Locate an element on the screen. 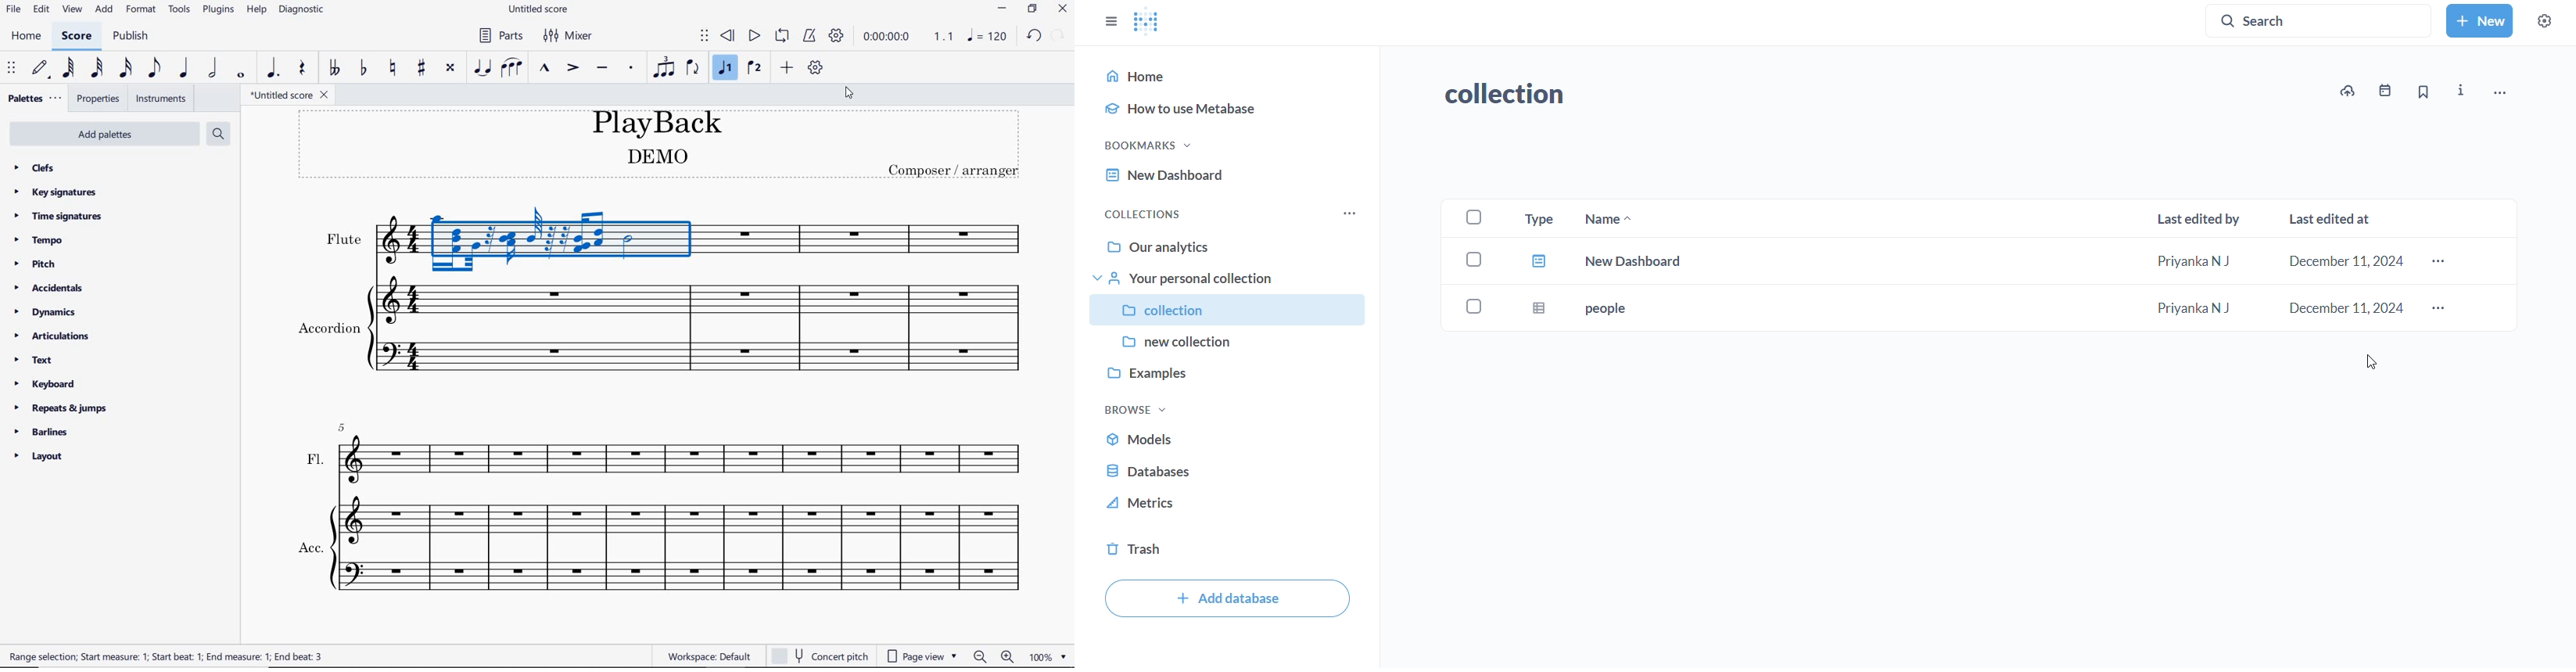 This screenshot has width=2576, height=672. type is located at coordinates (1537, 217).